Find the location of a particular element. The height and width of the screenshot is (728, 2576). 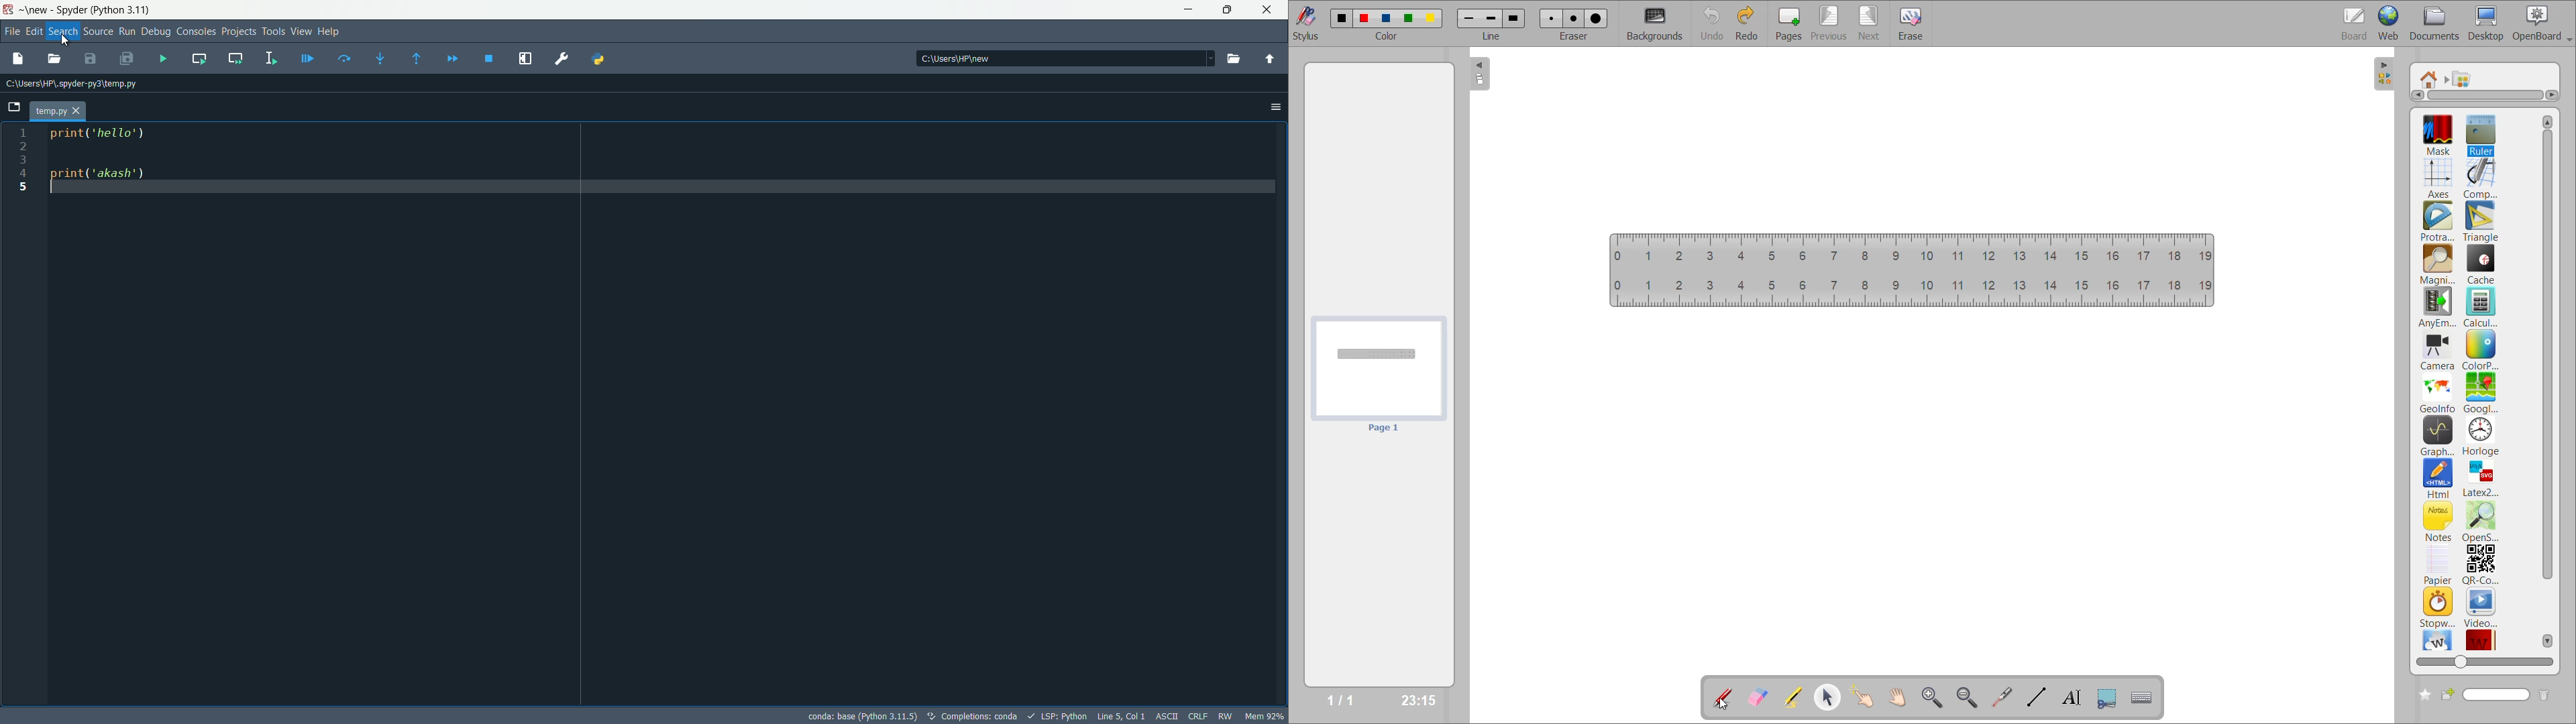

cursor is located at coordinates (68, 44).